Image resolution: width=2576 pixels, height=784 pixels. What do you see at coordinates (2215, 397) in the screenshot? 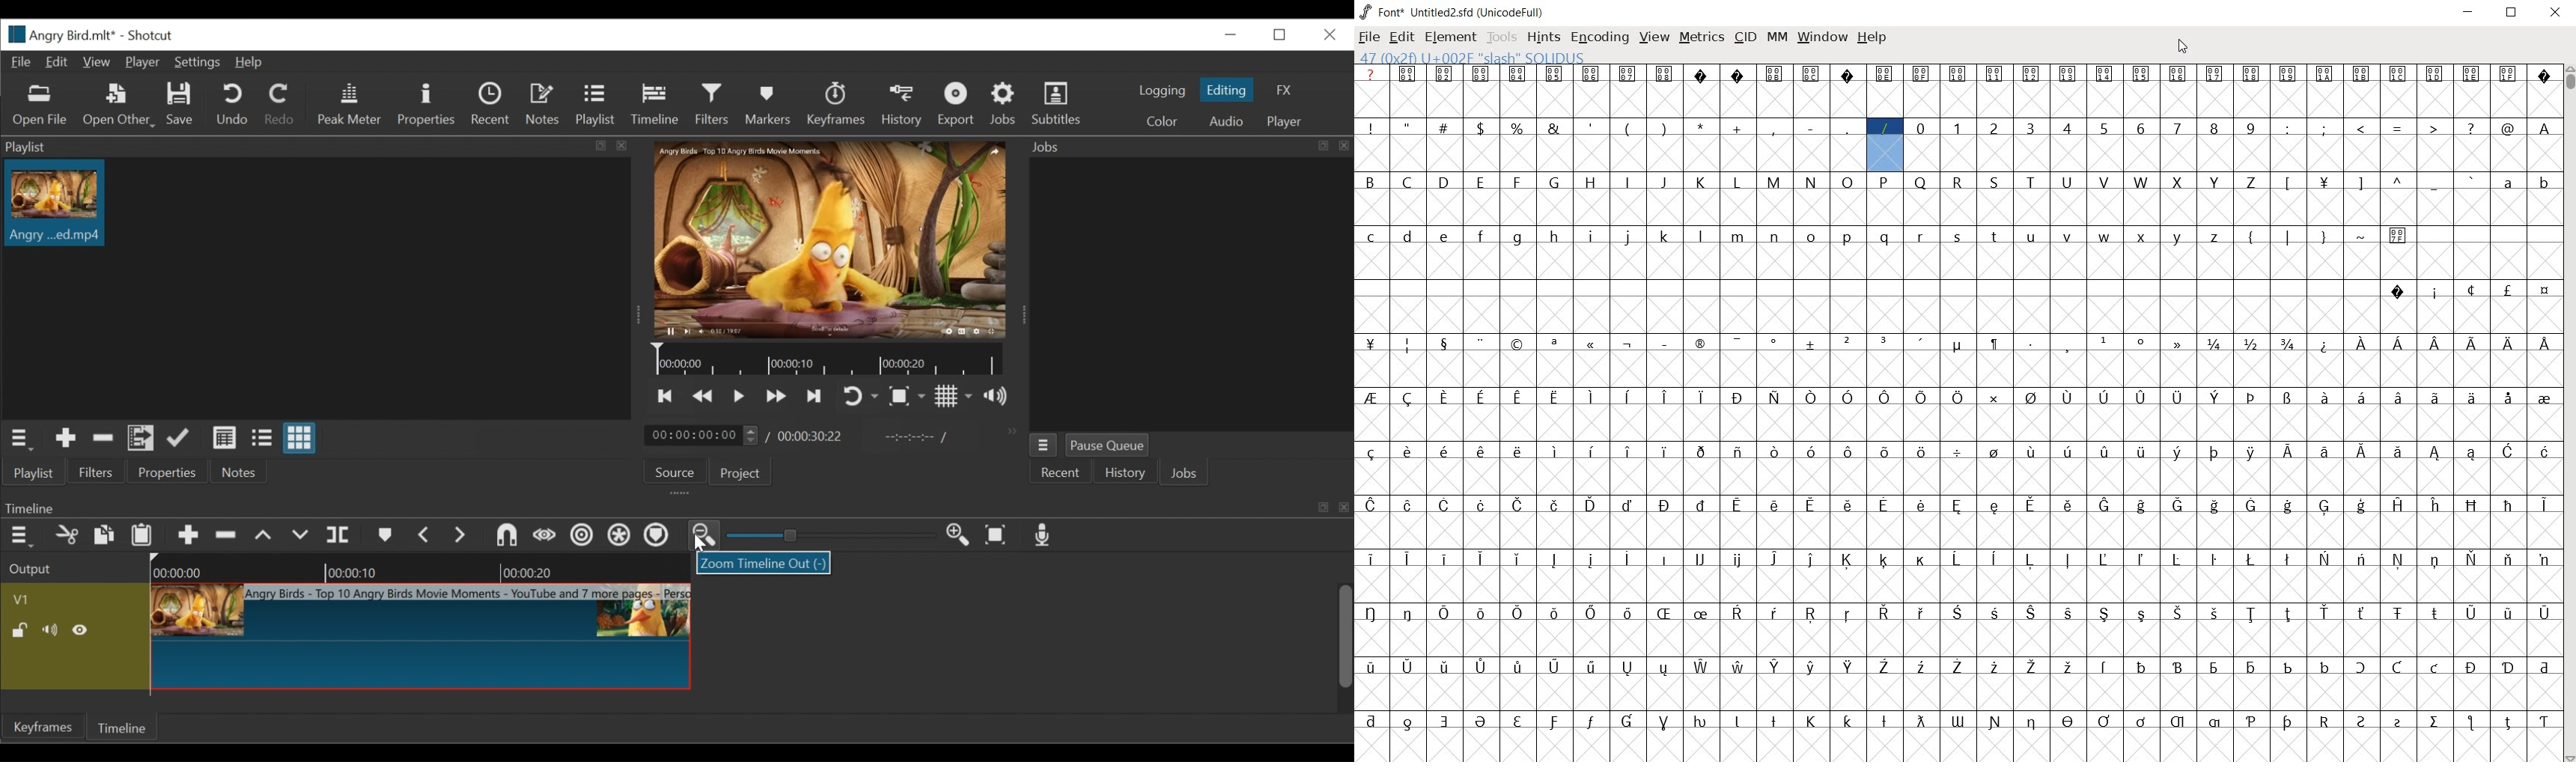
I see `glyph` at bounding box center [2215, 397].